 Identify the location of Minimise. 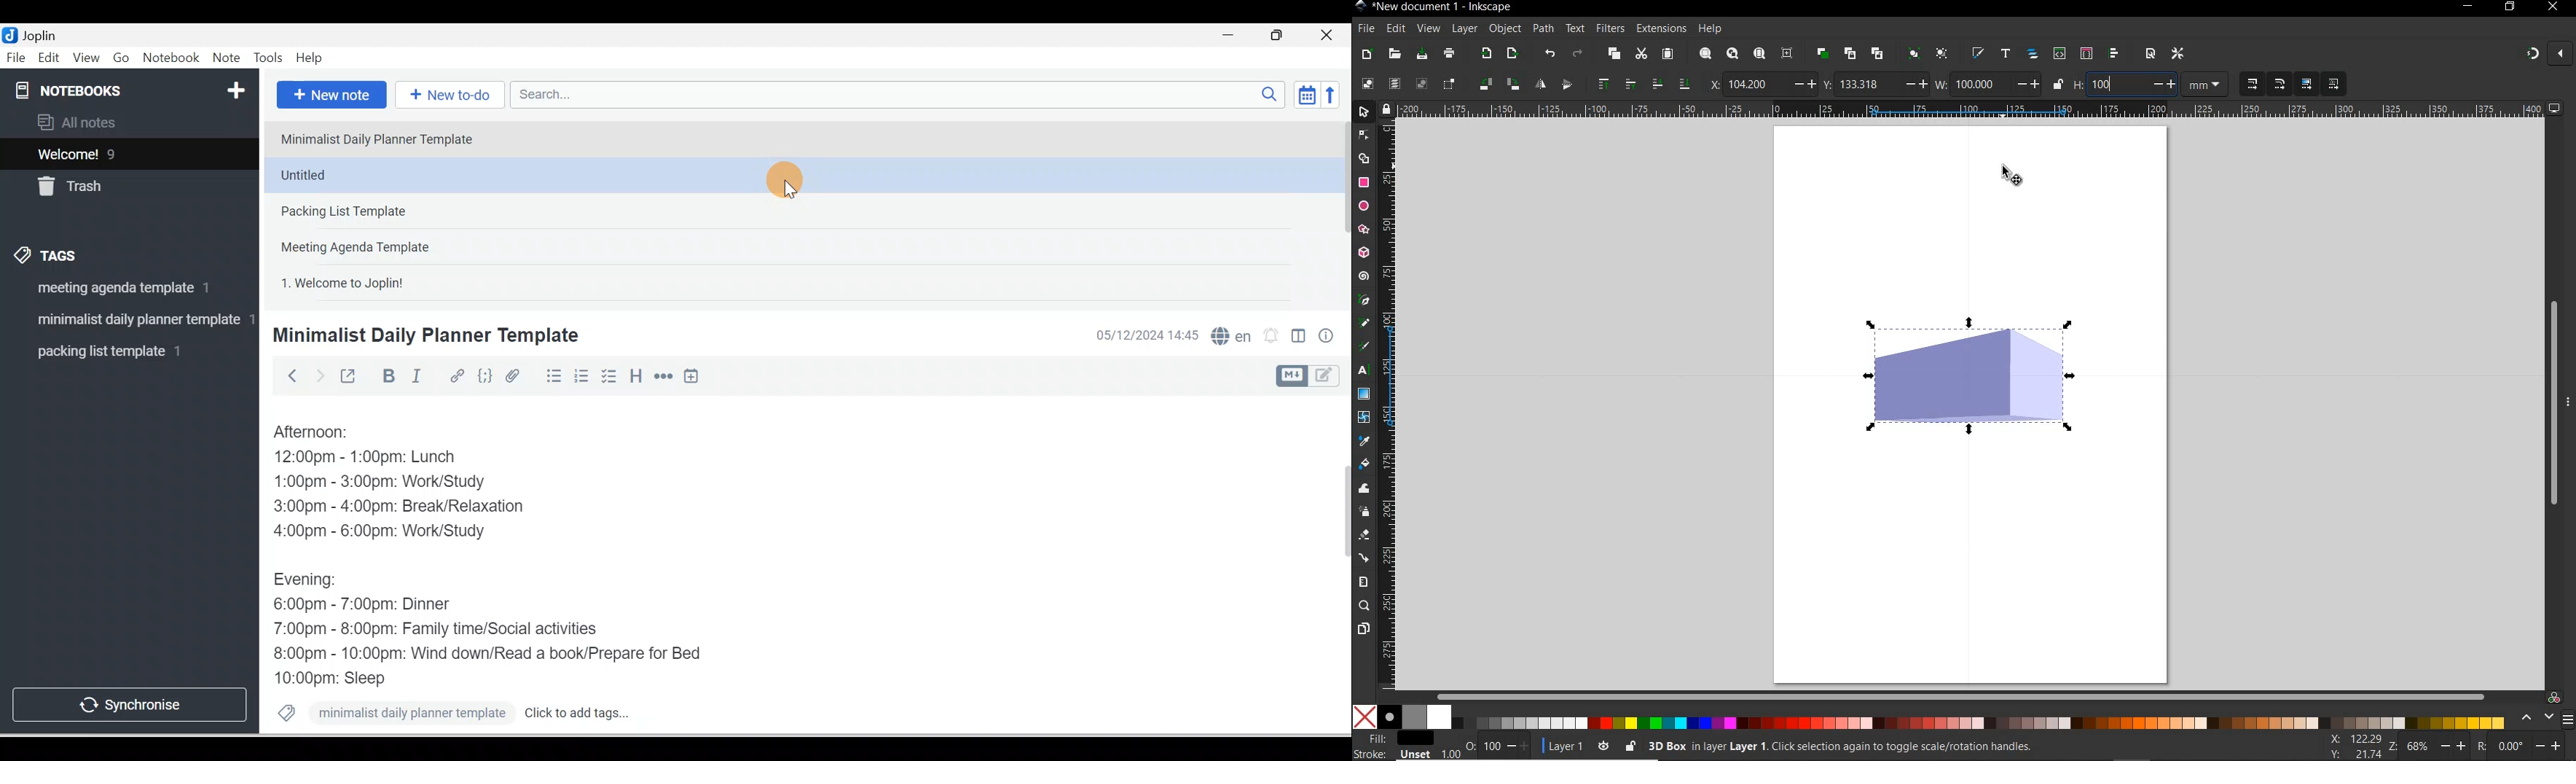
(1232, 37).